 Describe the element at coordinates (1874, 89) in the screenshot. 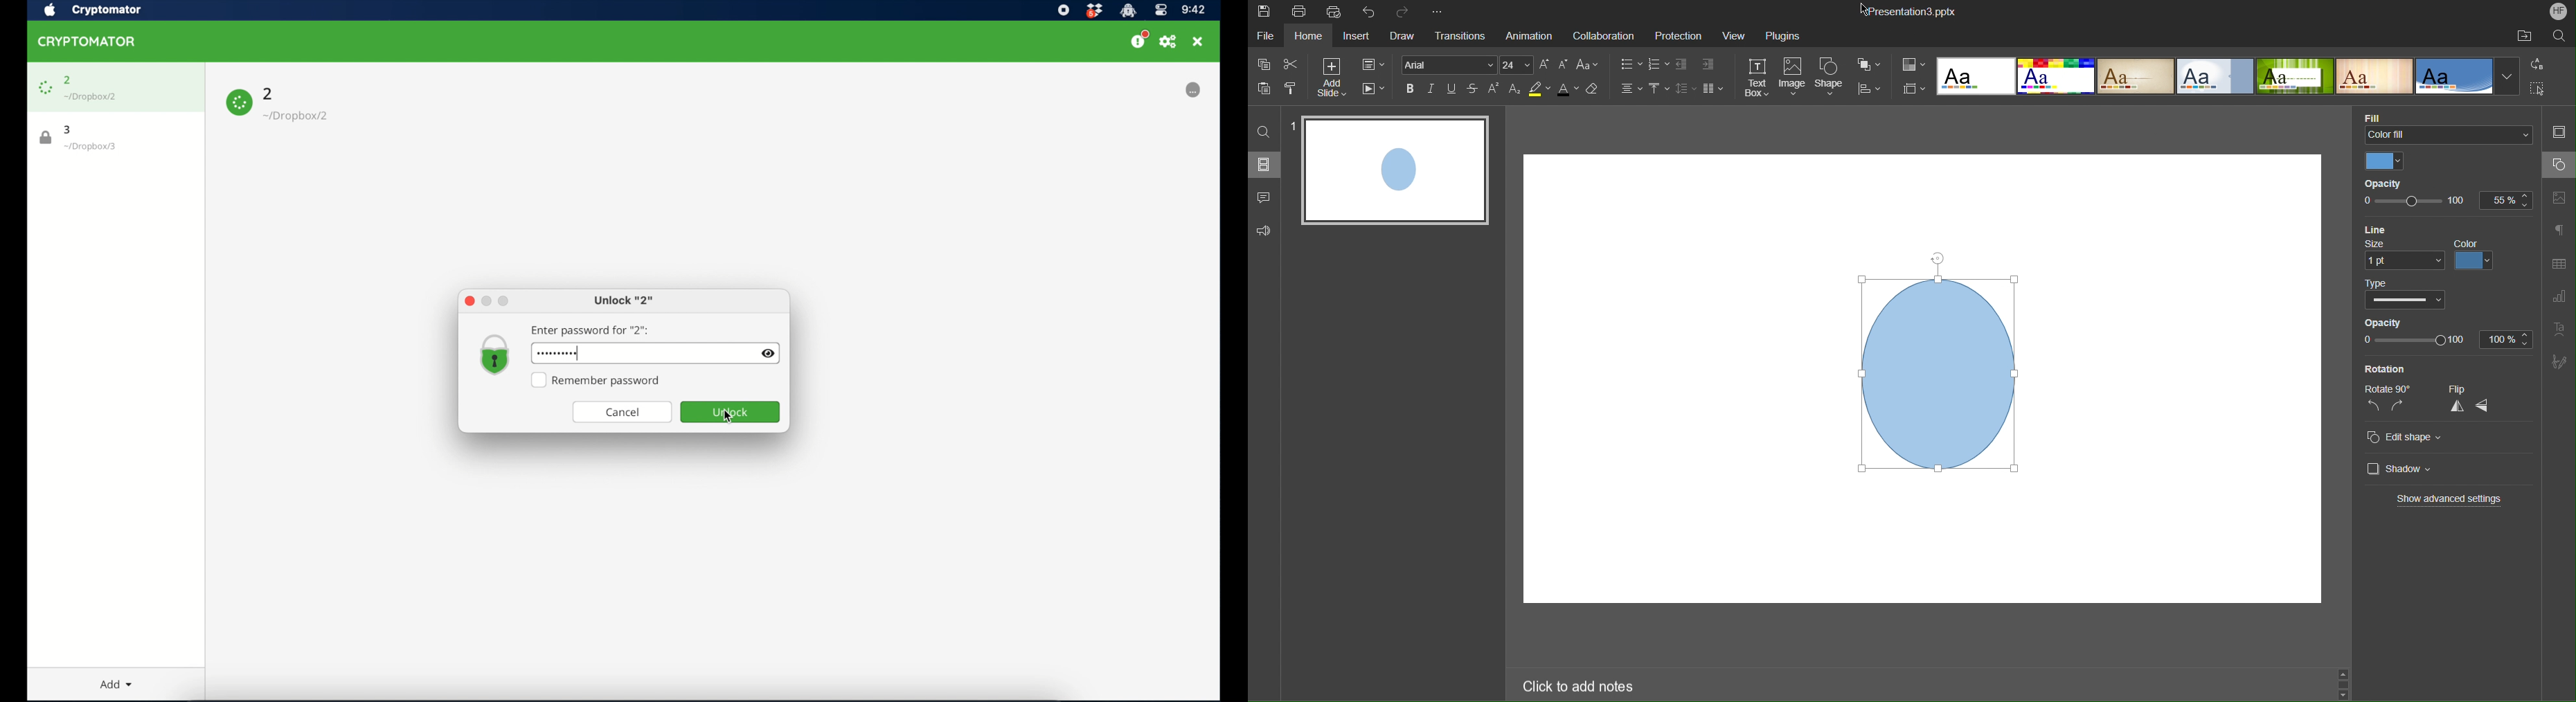

I see `Align` at that location.